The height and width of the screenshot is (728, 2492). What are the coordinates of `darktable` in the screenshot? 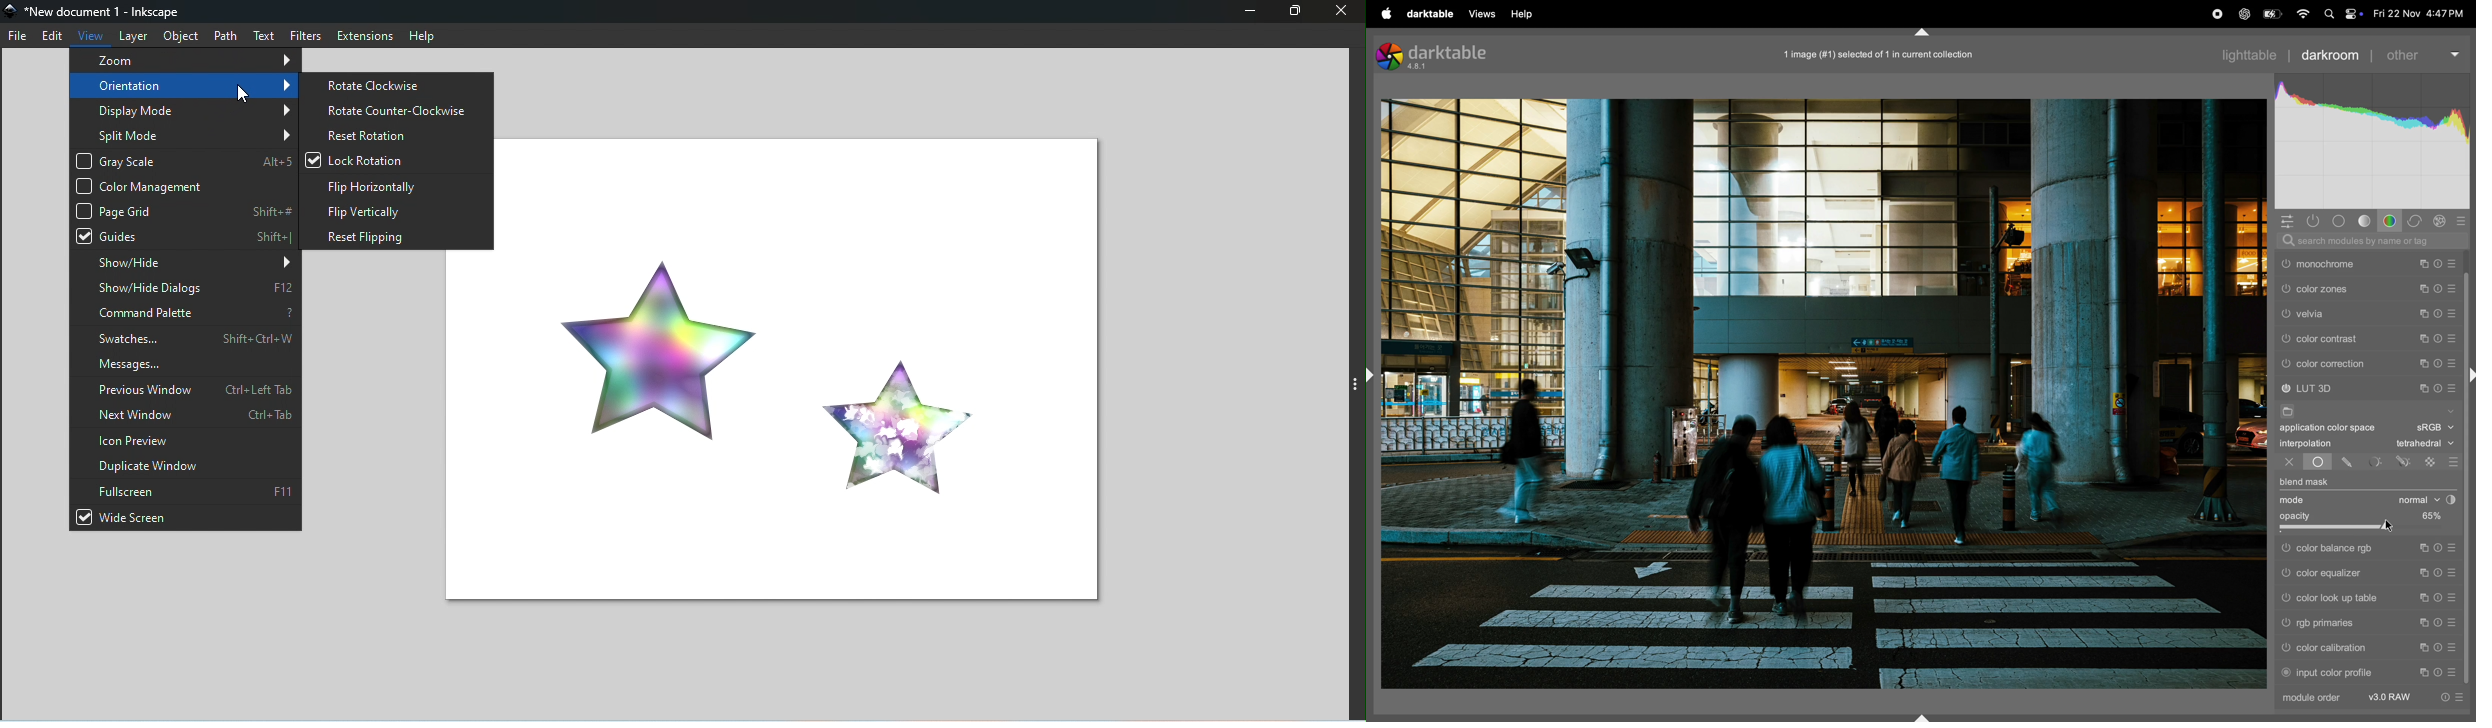 It's located at (1431, 13).